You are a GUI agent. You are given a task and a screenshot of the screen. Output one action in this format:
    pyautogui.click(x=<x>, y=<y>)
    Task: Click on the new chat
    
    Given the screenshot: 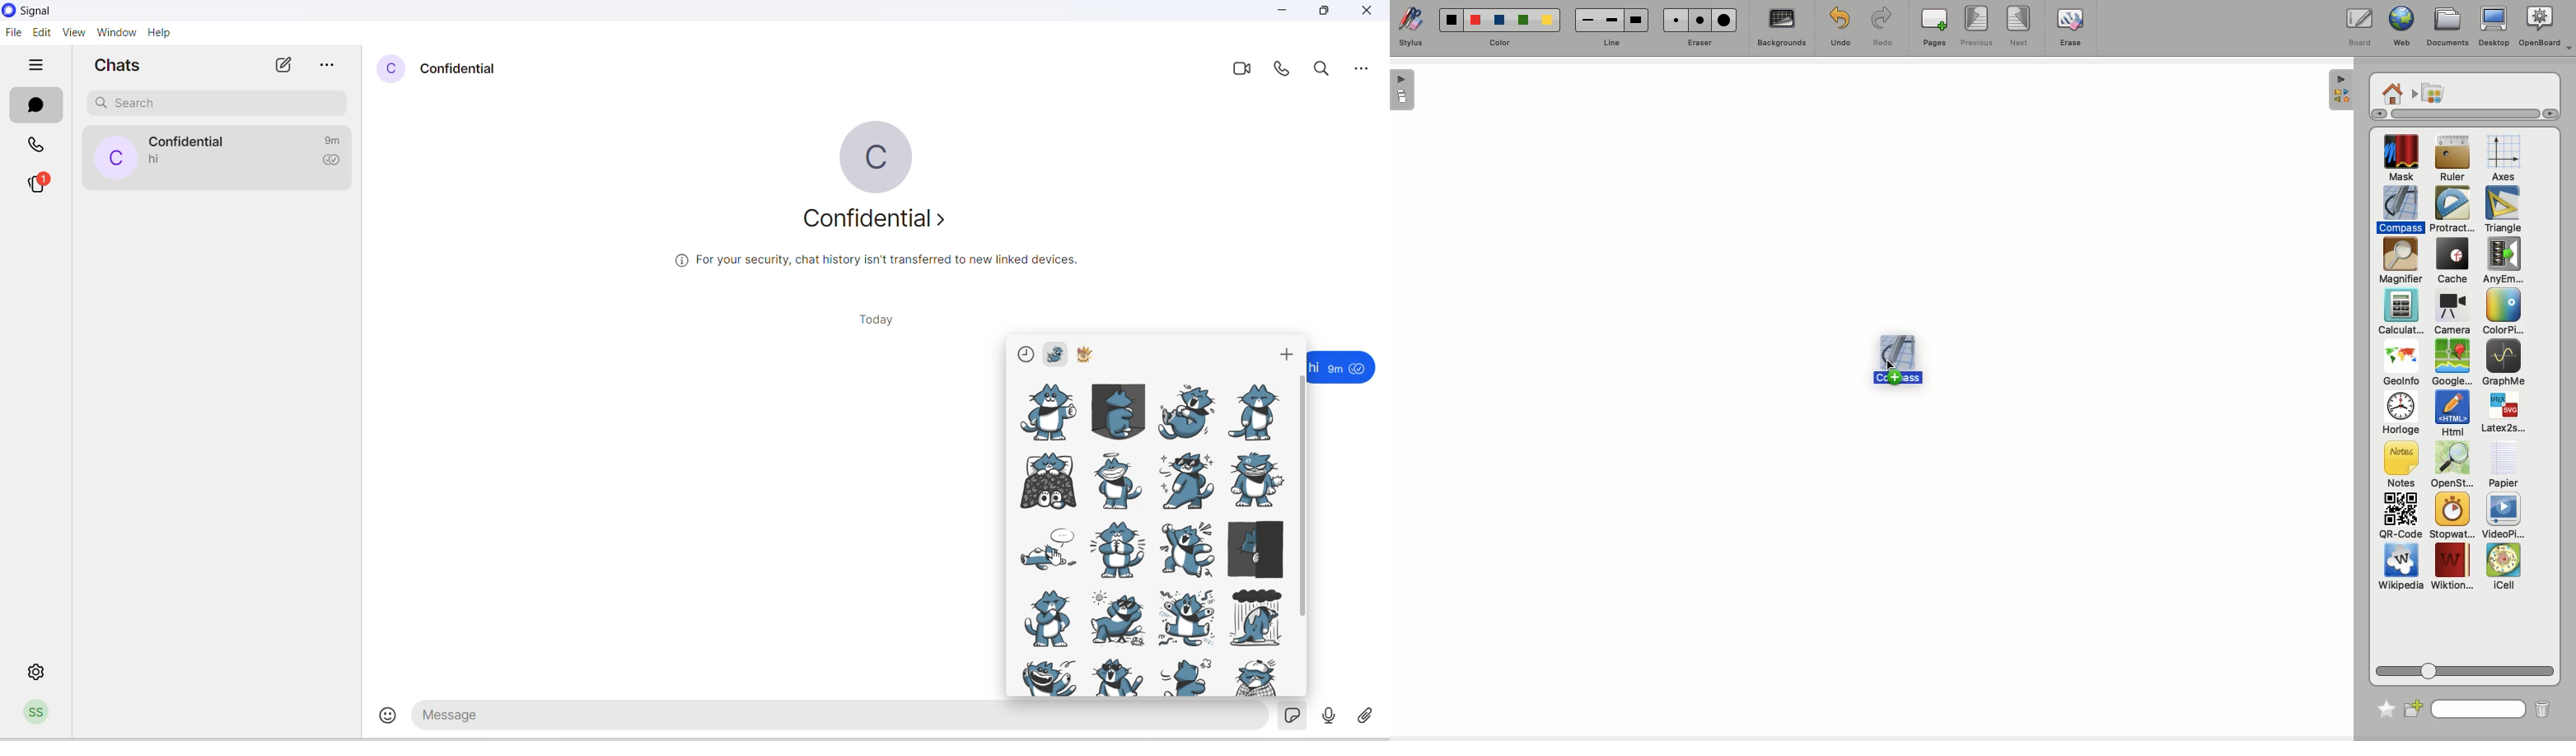 What is the action you would take?
    pyautogui.click(x=284, y=66)
    